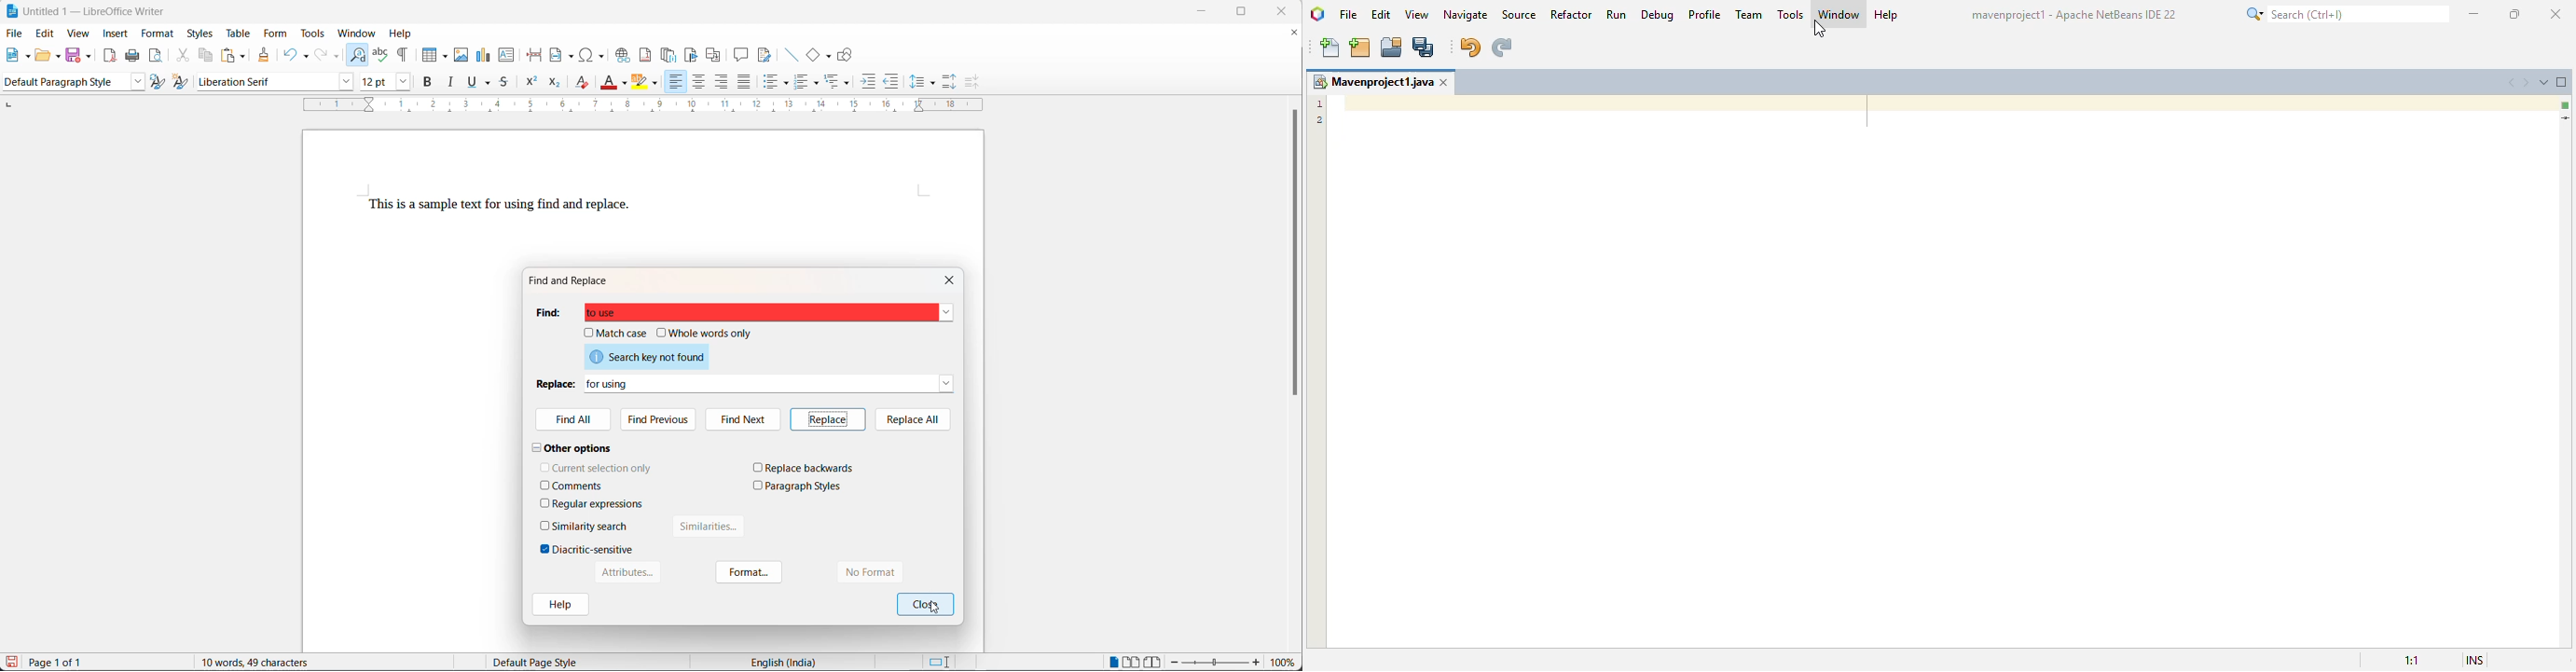  I want to click on print, so click(136, 56).